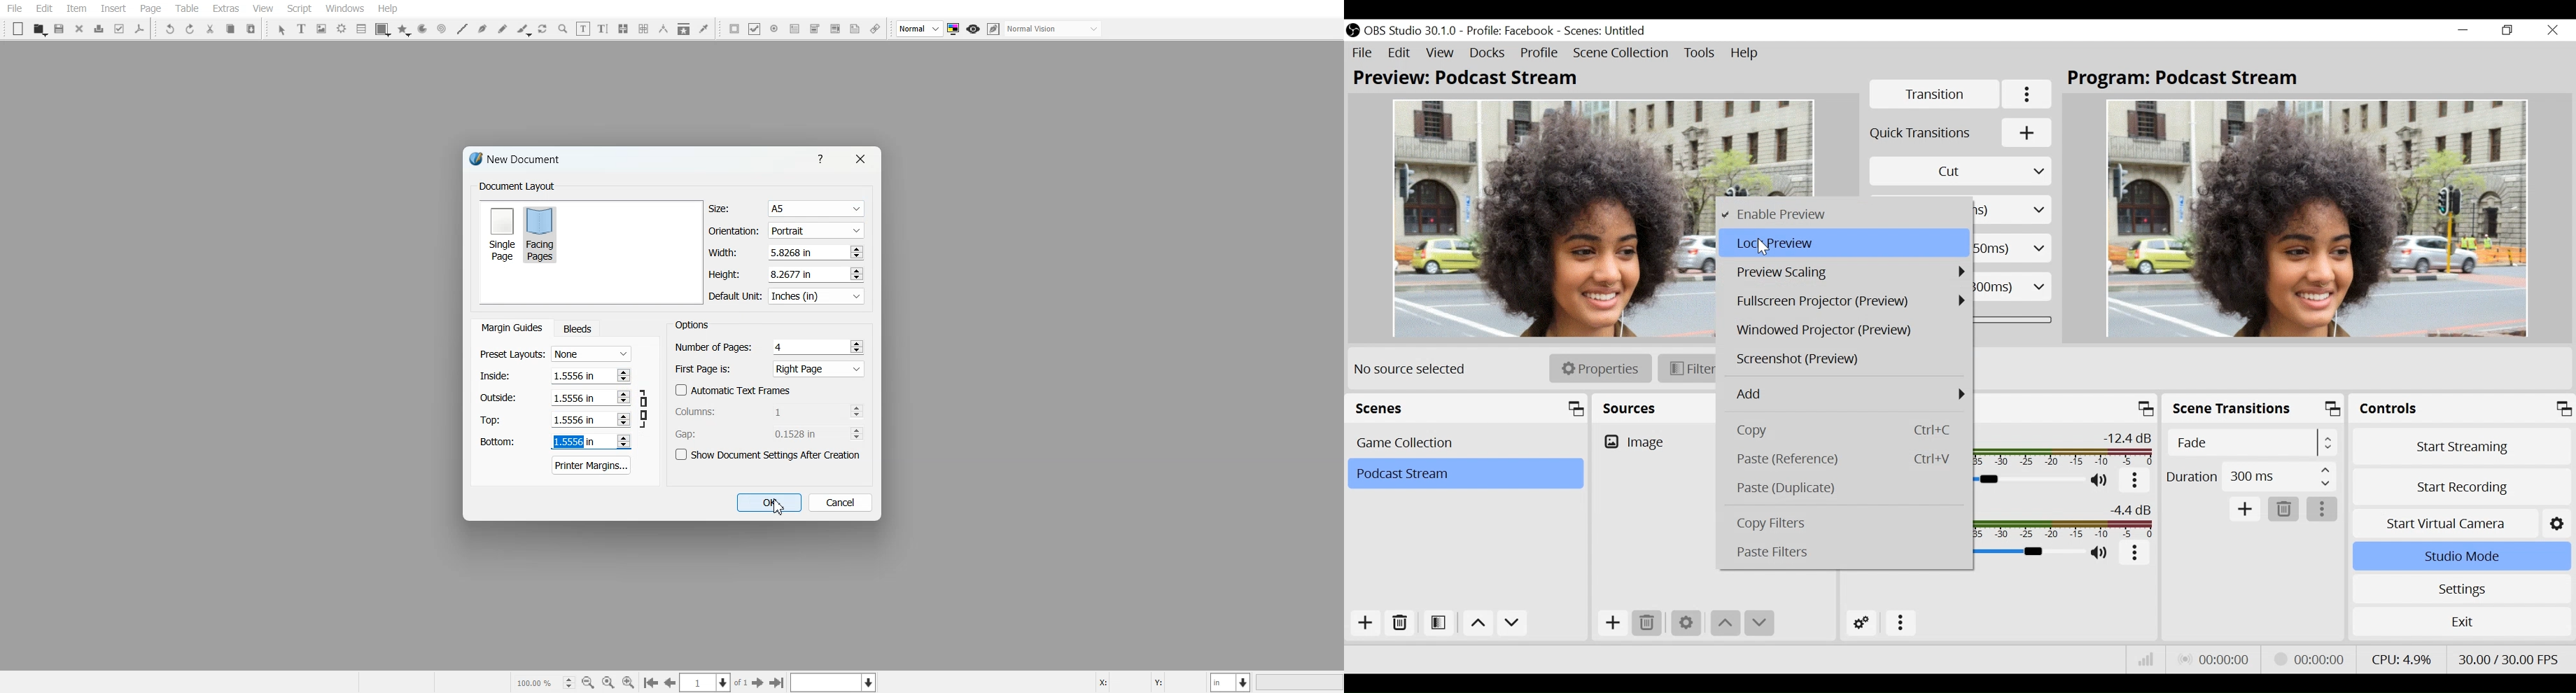 The height and width of the screenshot is (700, 2576). What do you see at coordinates (2323, 509) in the screenshot?
I see `more options` at bounding box center [2323, 509].